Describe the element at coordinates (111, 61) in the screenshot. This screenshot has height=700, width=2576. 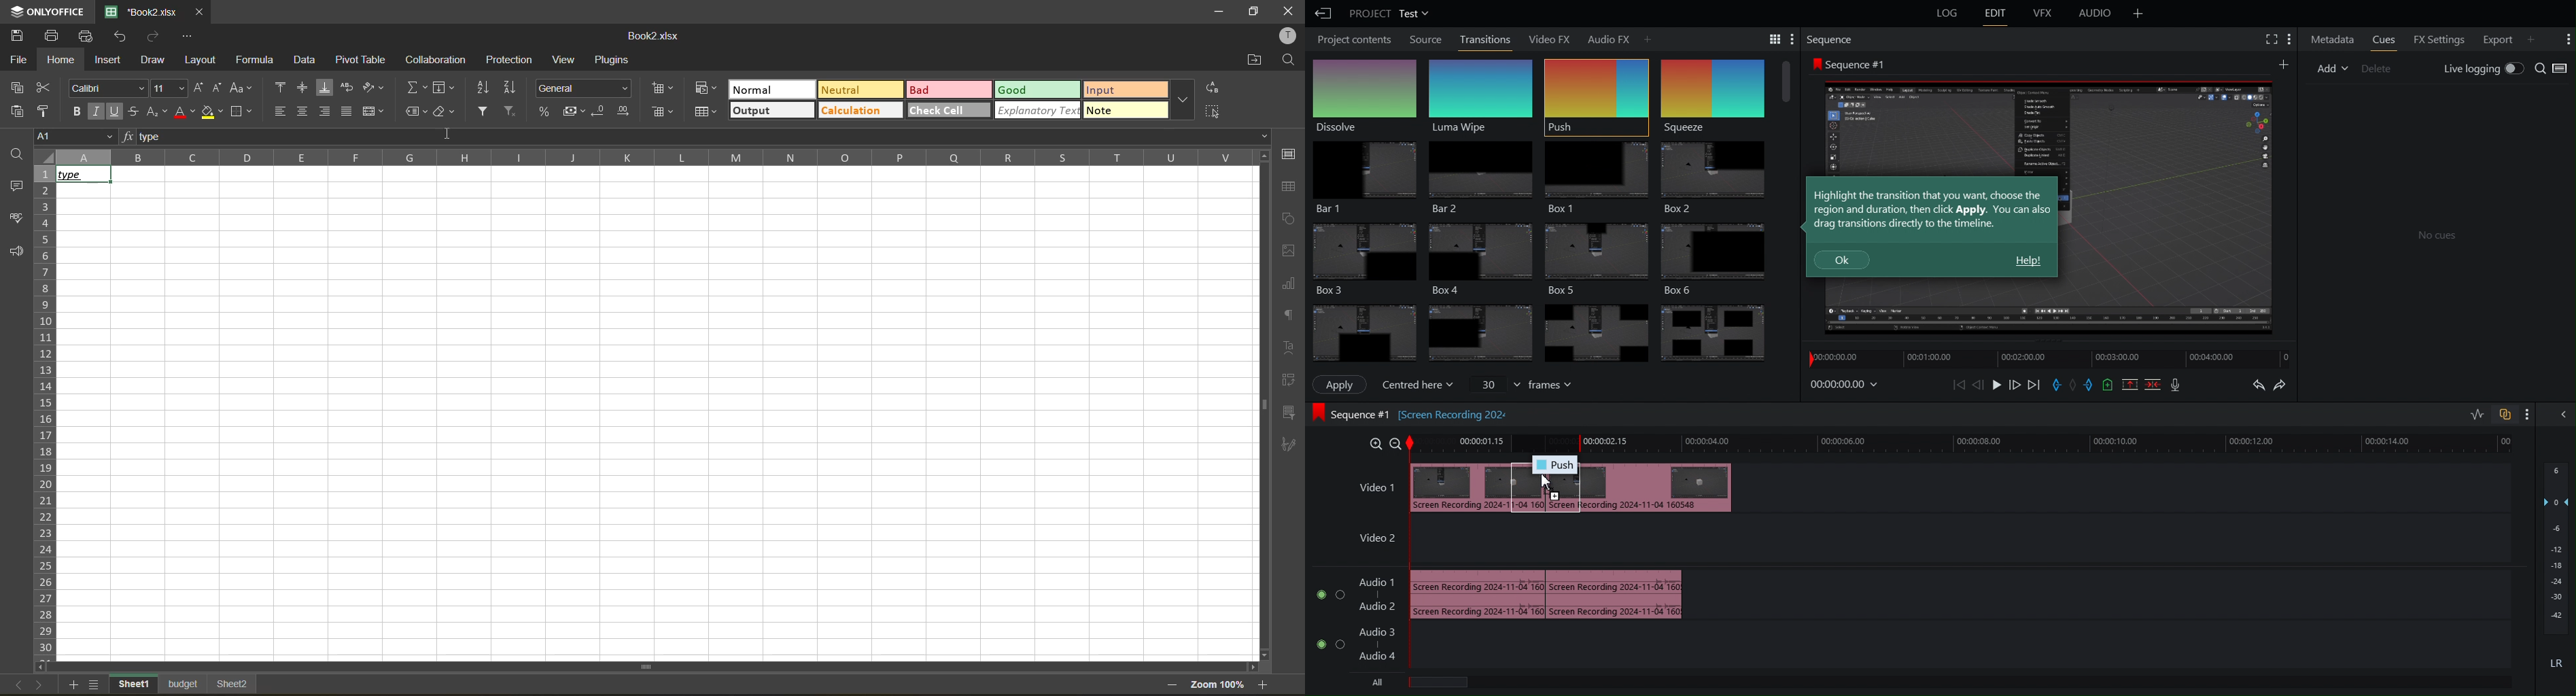
I see `insert` at that location.